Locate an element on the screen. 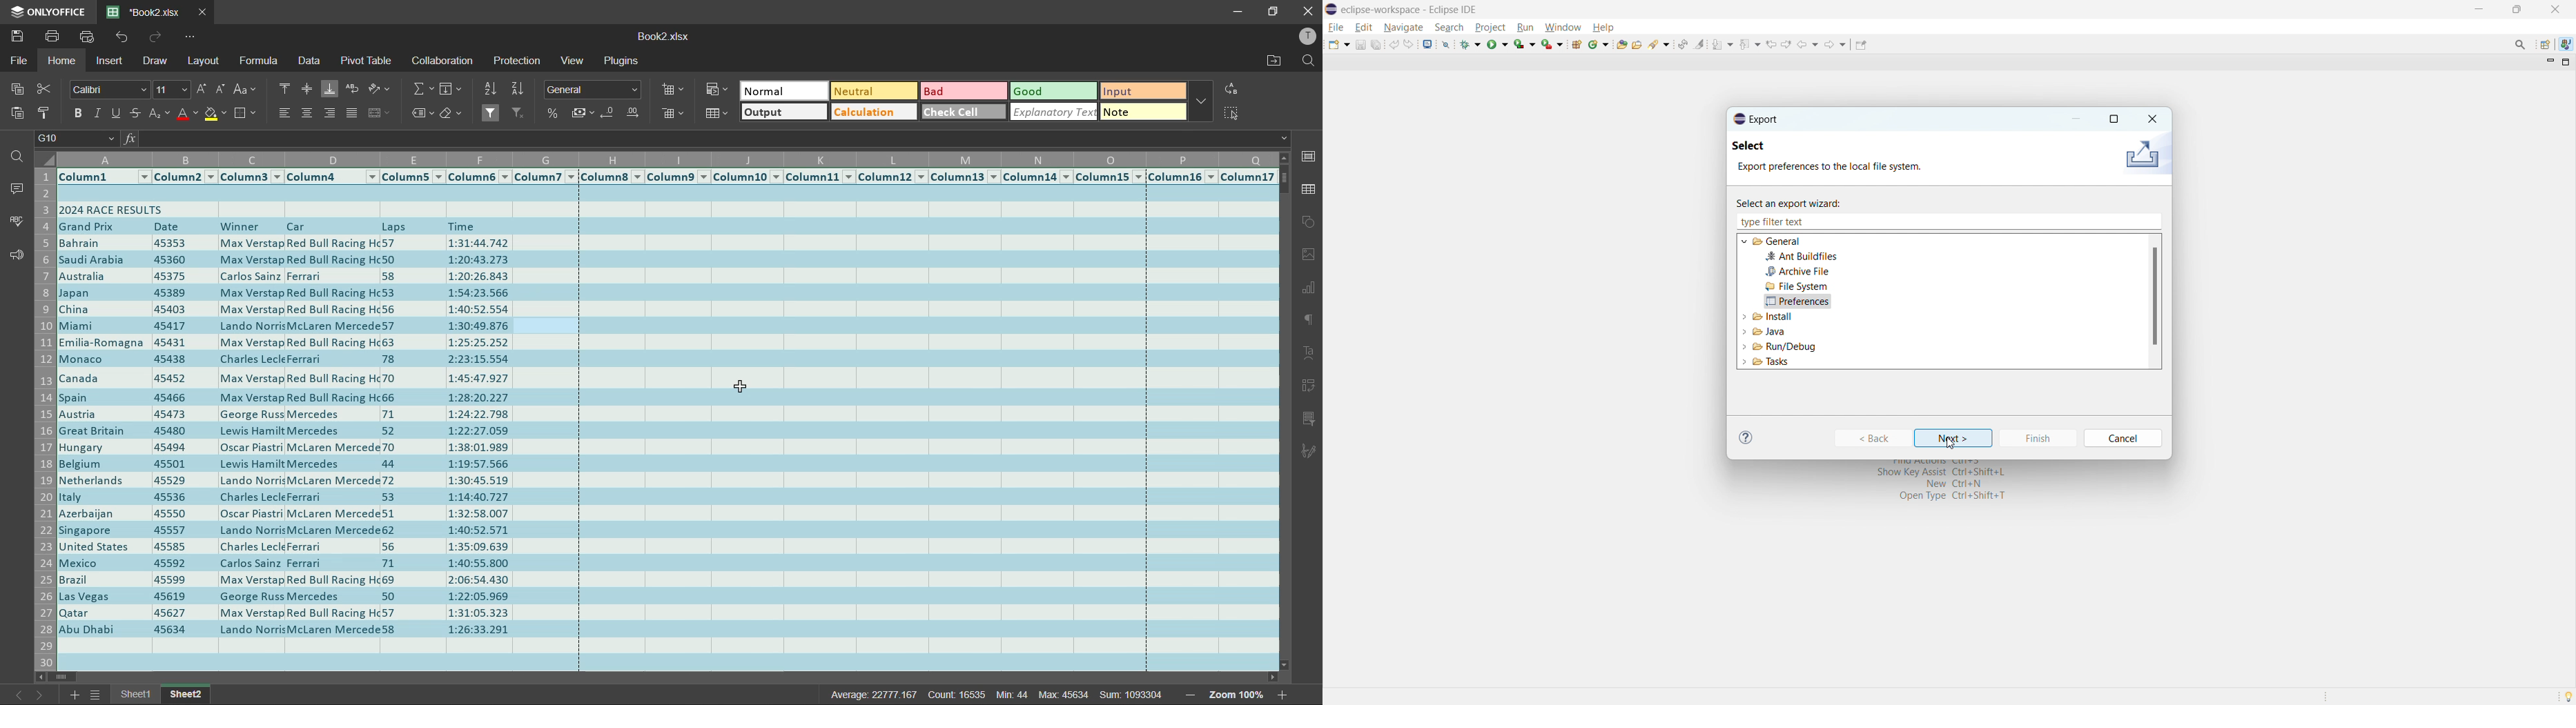  underline is located at coordinates (117, 115).